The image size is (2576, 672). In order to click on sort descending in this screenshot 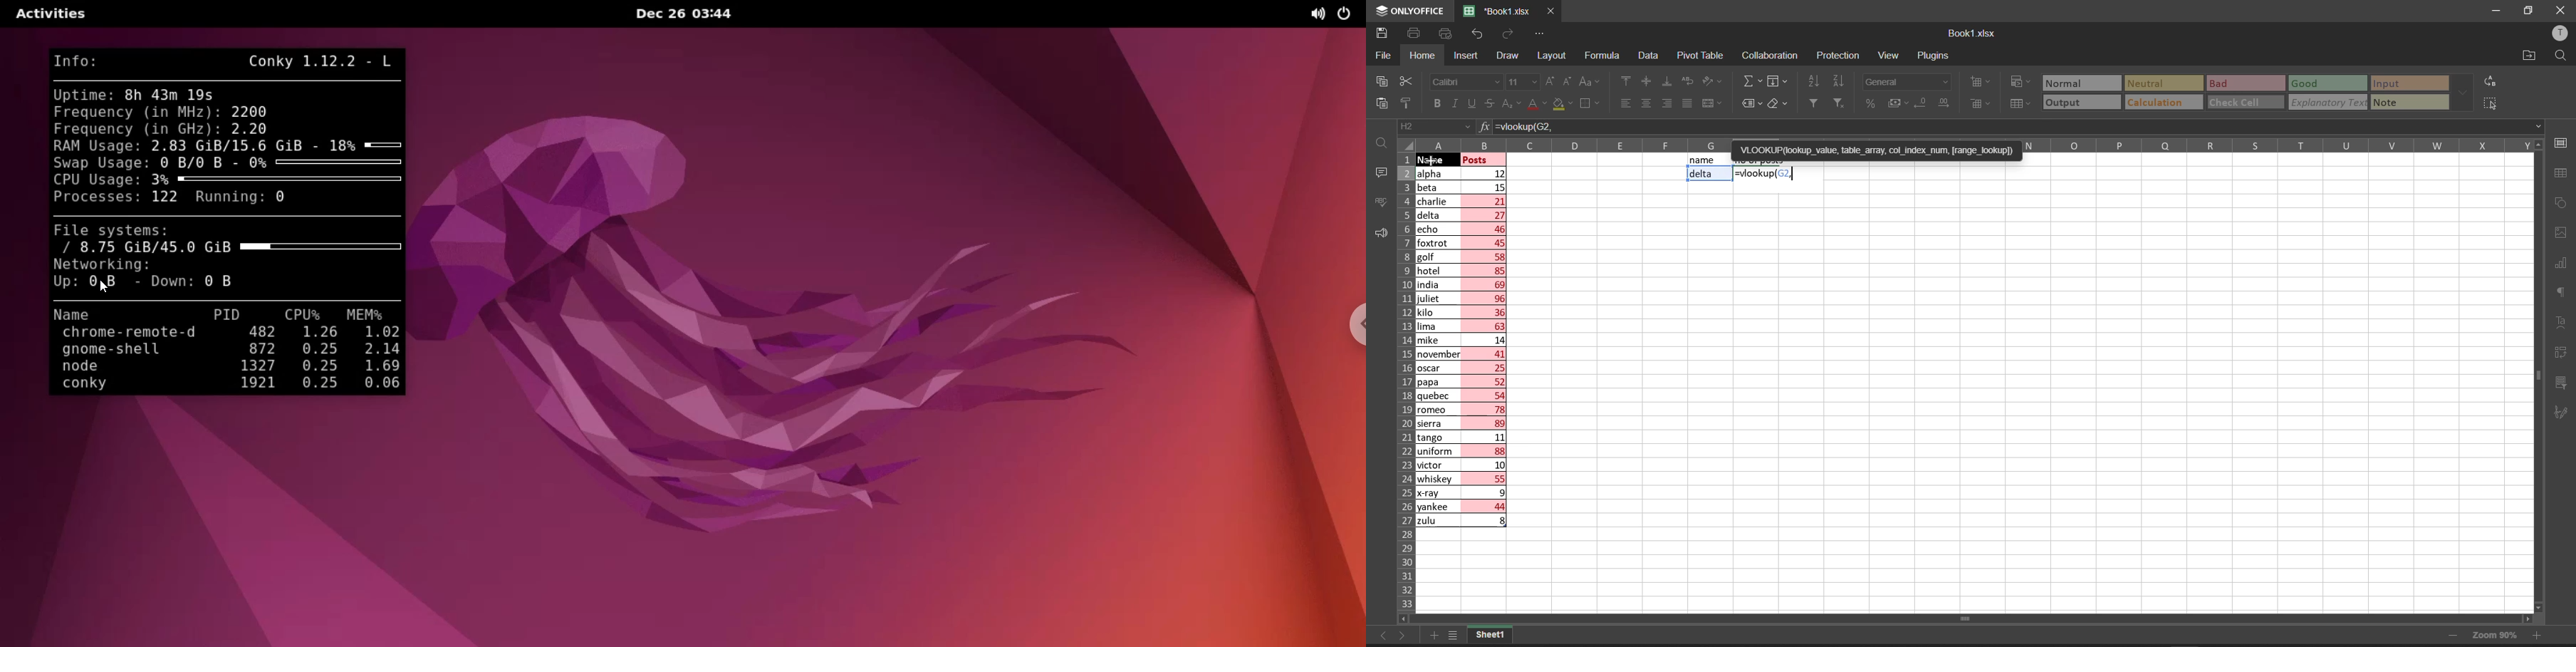, I will do `click(1841, 81)`.